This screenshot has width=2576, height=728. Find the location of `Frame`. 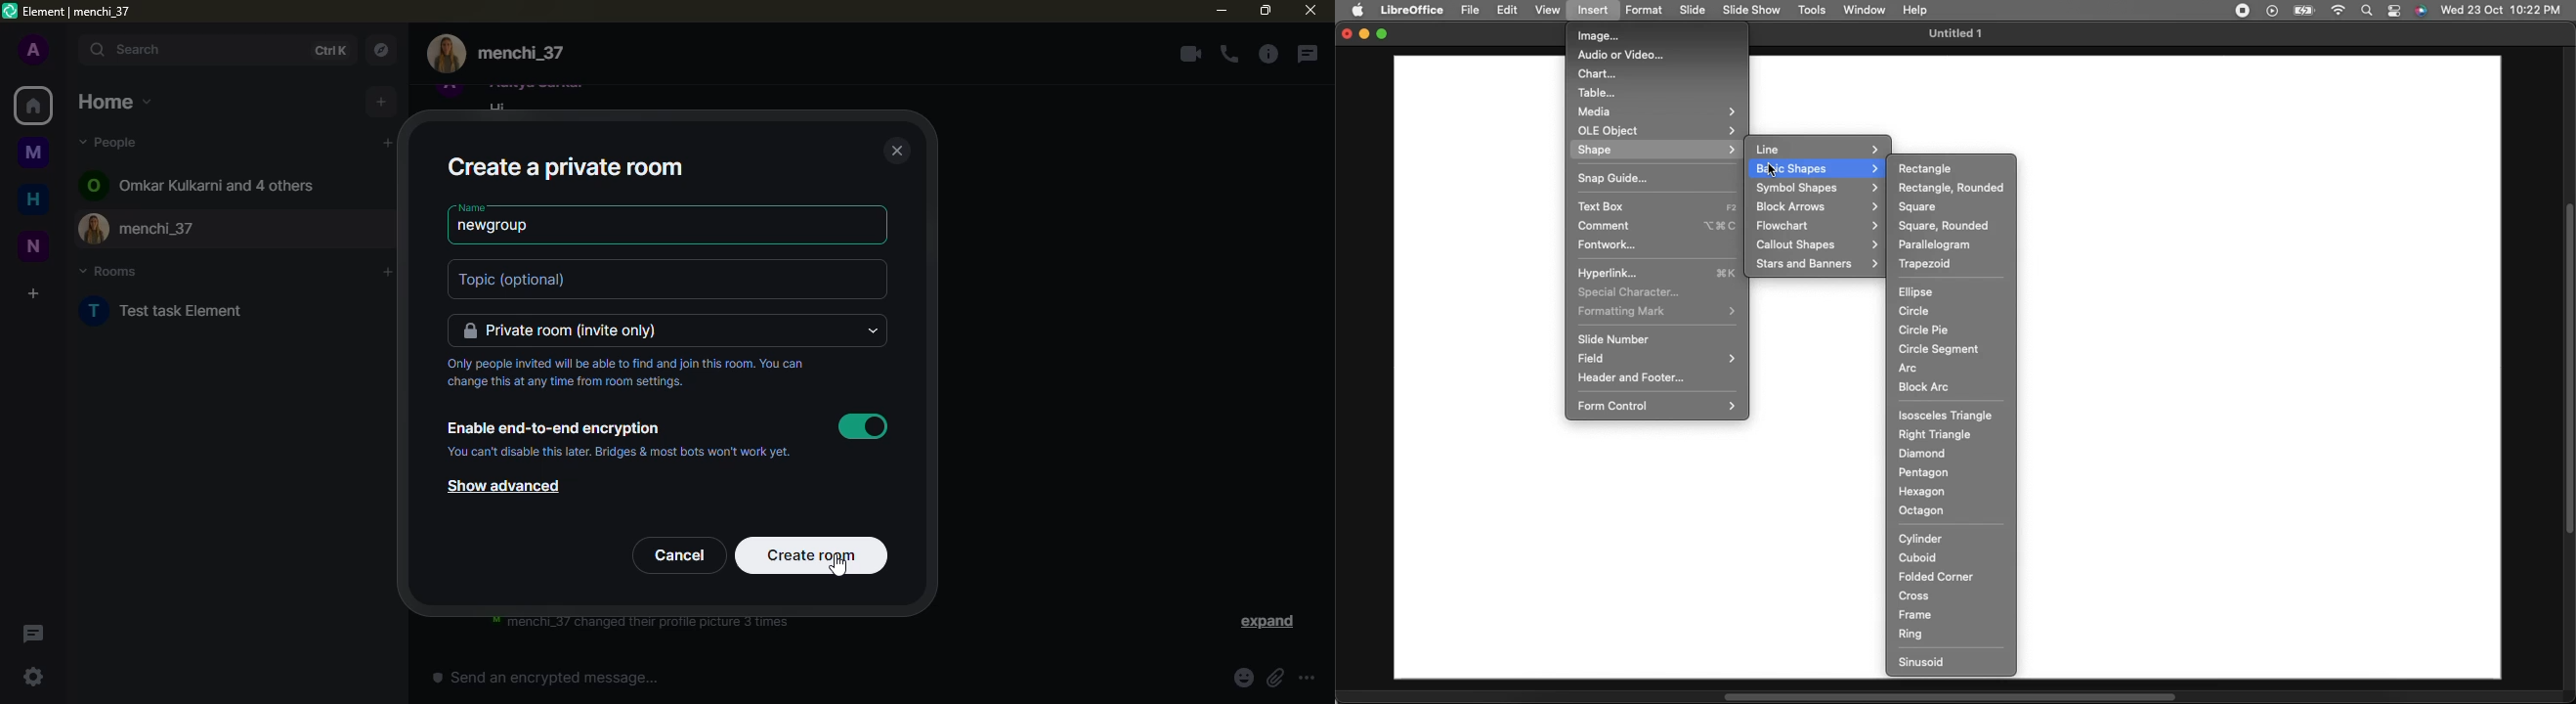

Frame is located at coordinates (1917, 615).